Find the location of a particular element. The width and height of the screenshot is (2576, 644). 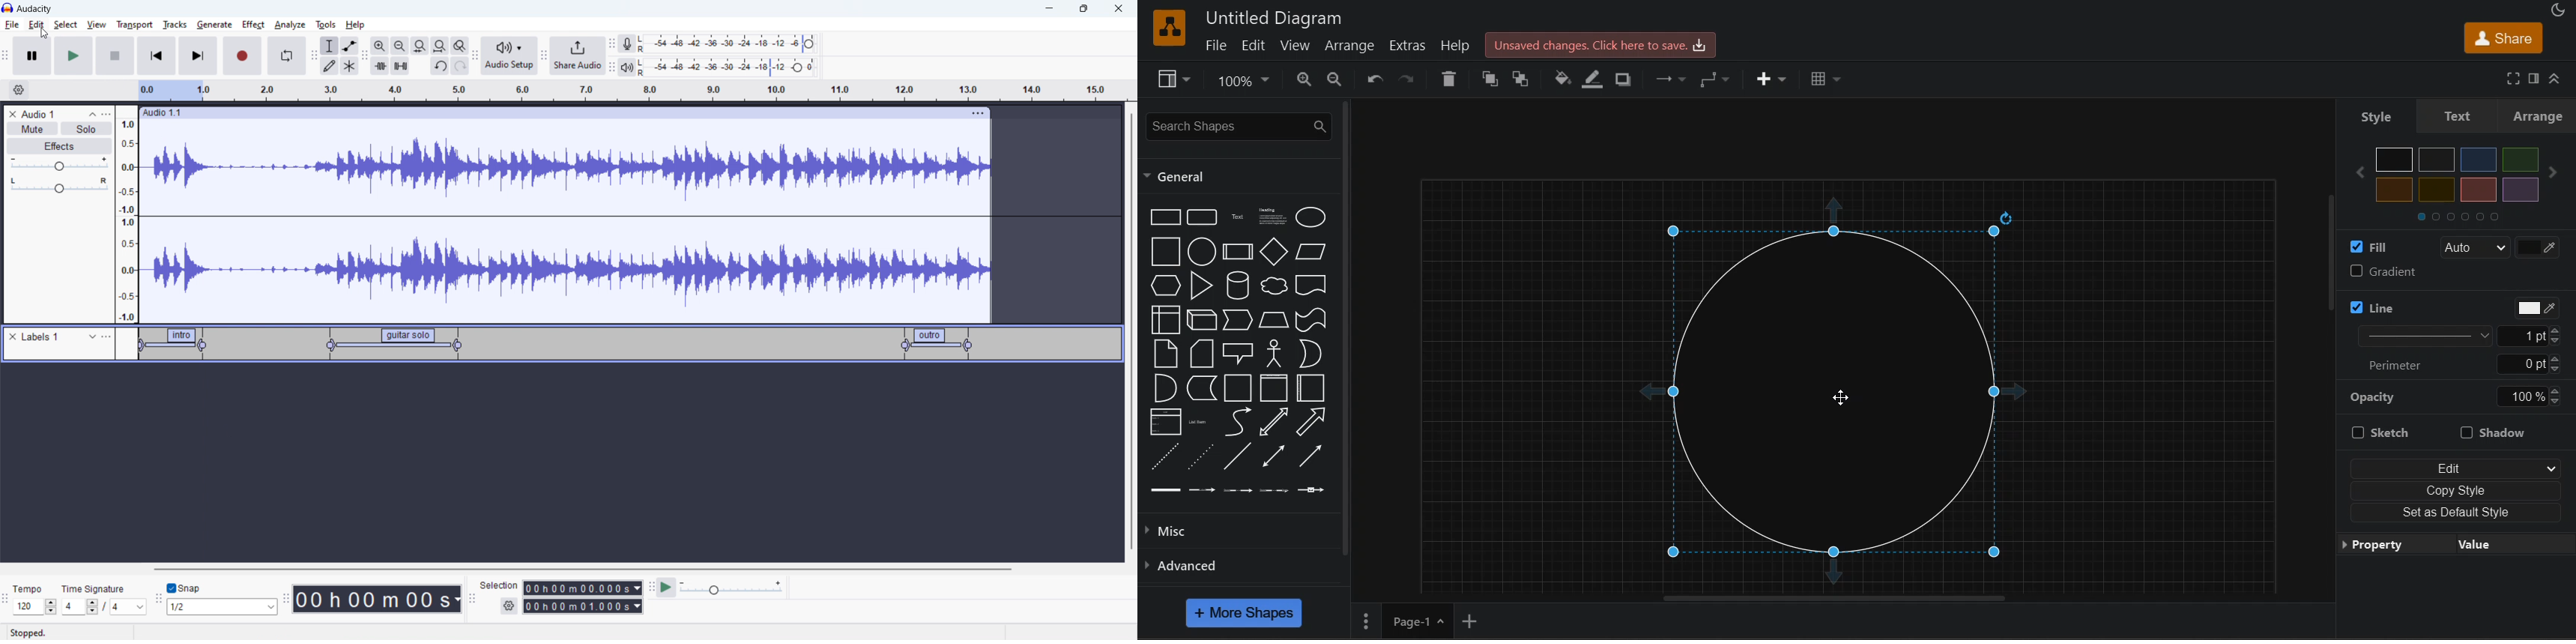

selection tool is located at coordinates (329, 46).